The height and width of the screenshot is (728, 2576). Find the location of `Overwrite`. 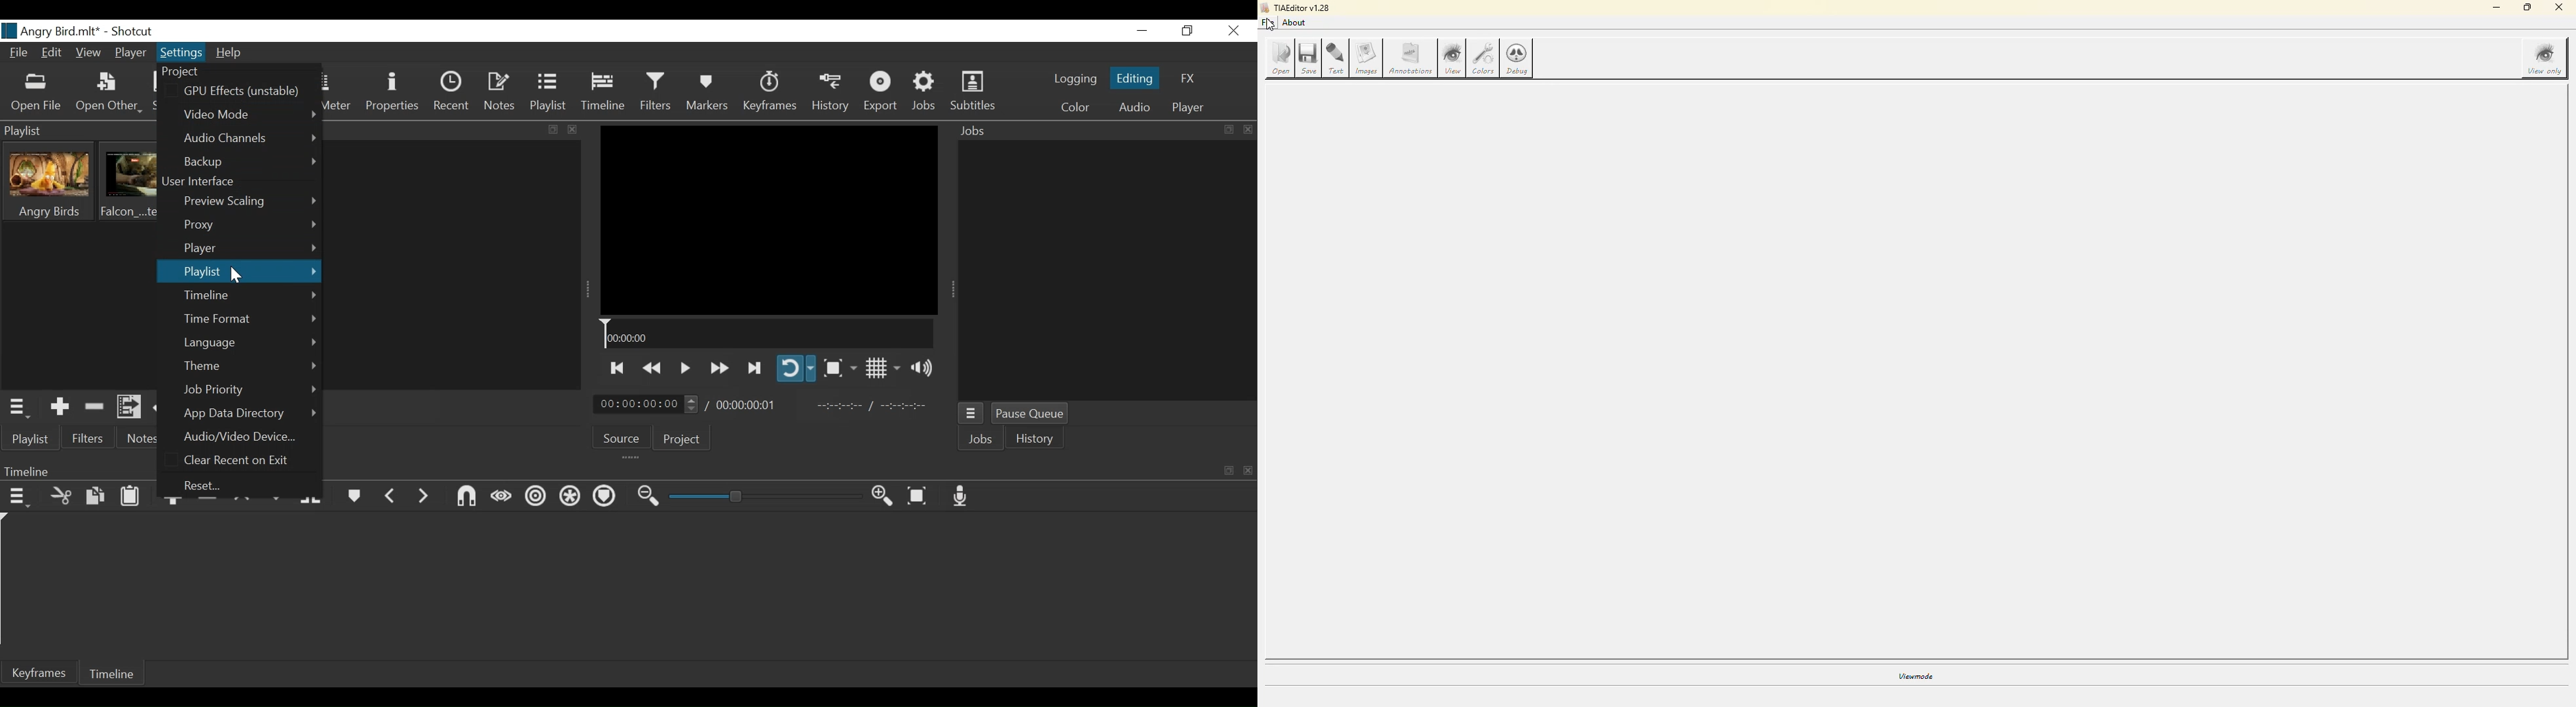

Overwrite is located at coordinates (277, 498).